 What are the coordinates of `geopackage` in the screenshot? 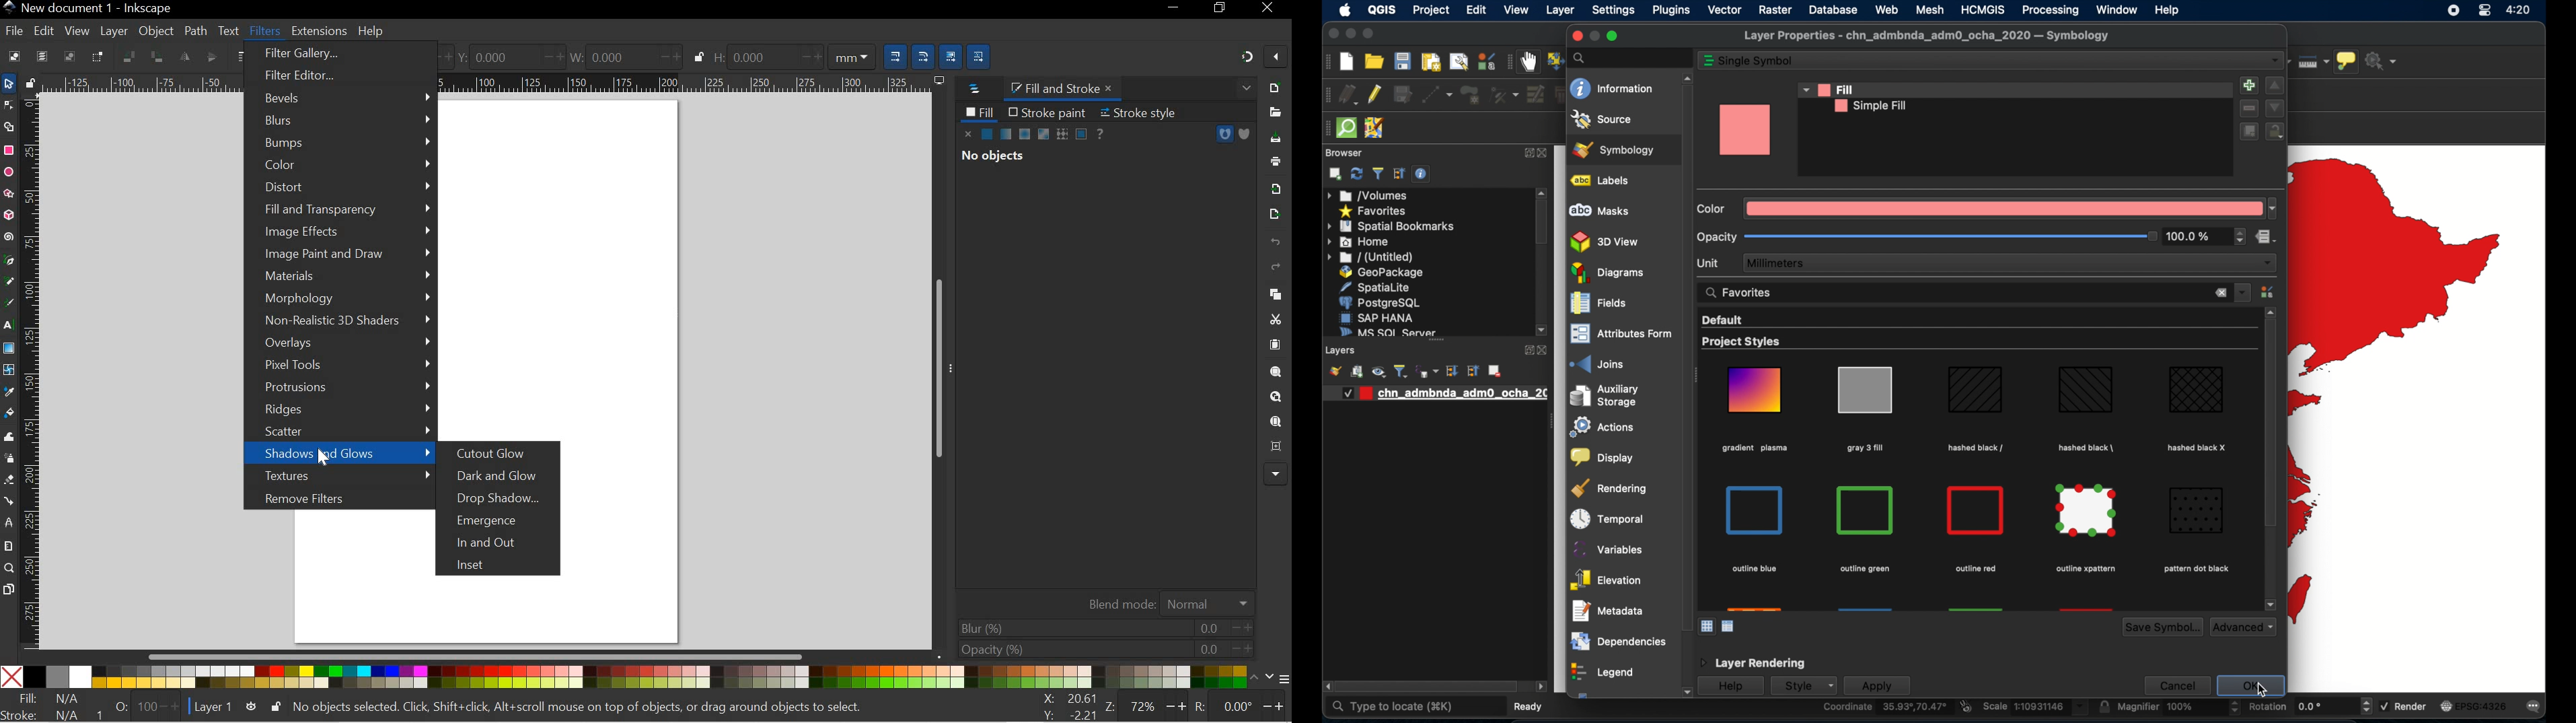 It's located at (1381, 272).